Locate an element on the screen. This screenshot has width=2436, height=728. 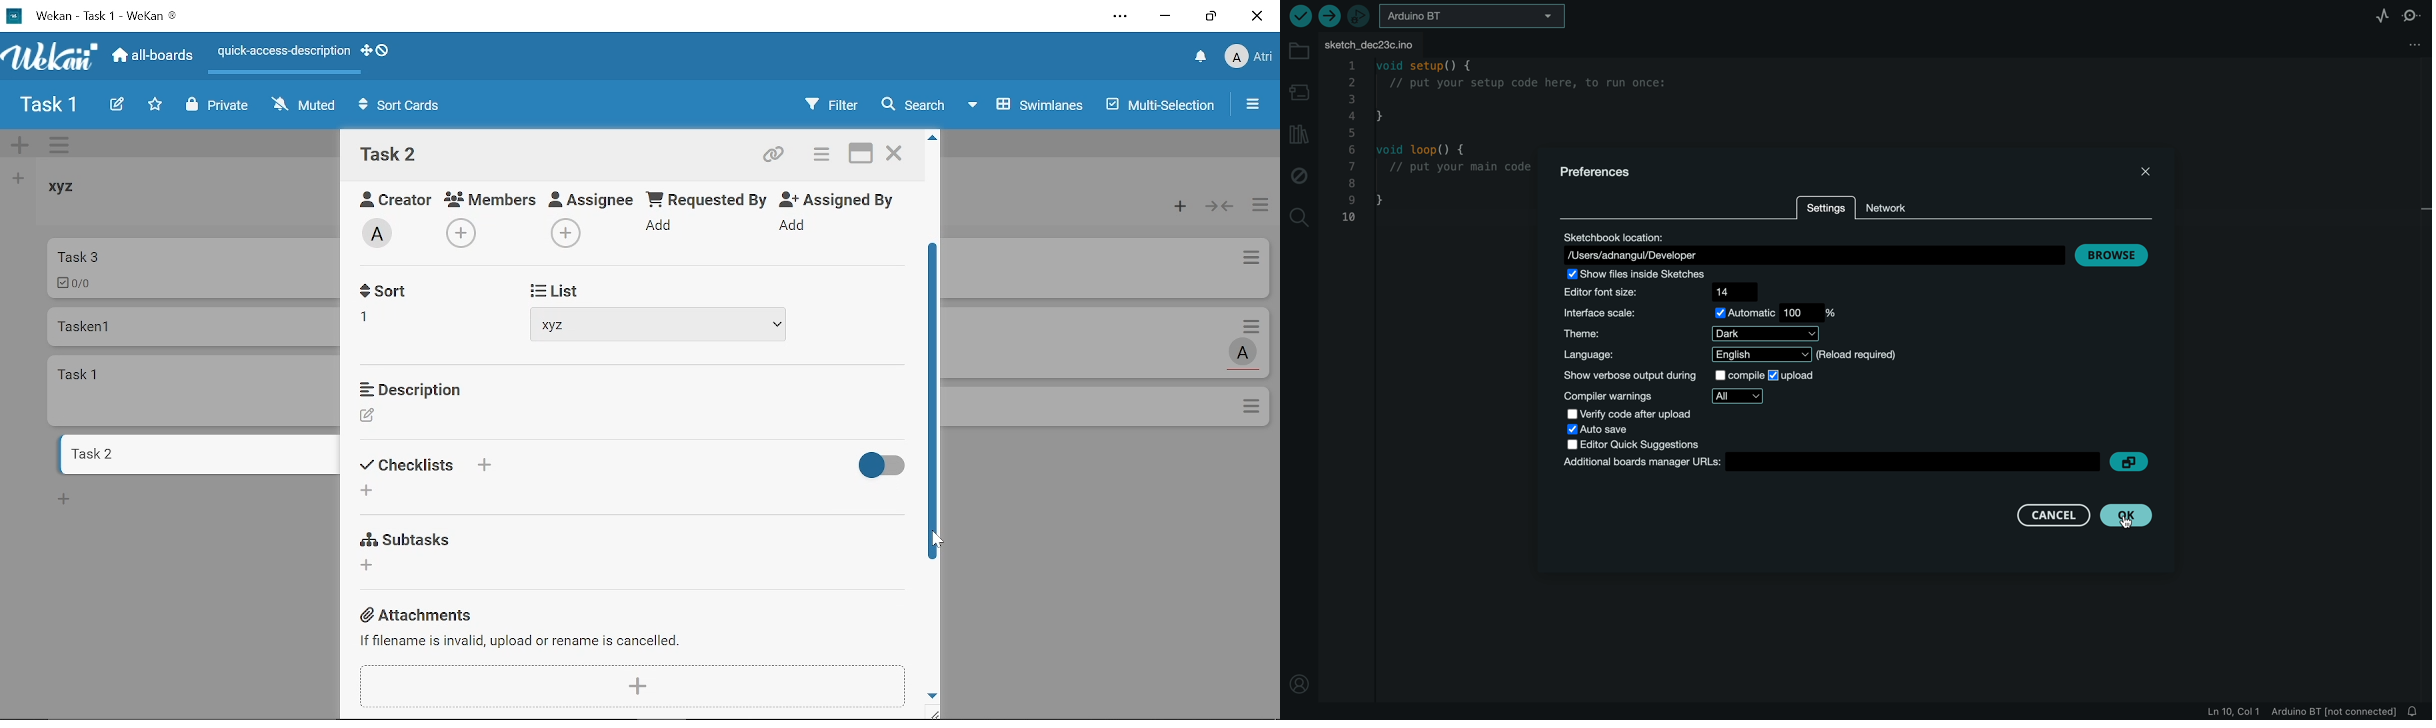
browse is located at coordinates (2117, 256).